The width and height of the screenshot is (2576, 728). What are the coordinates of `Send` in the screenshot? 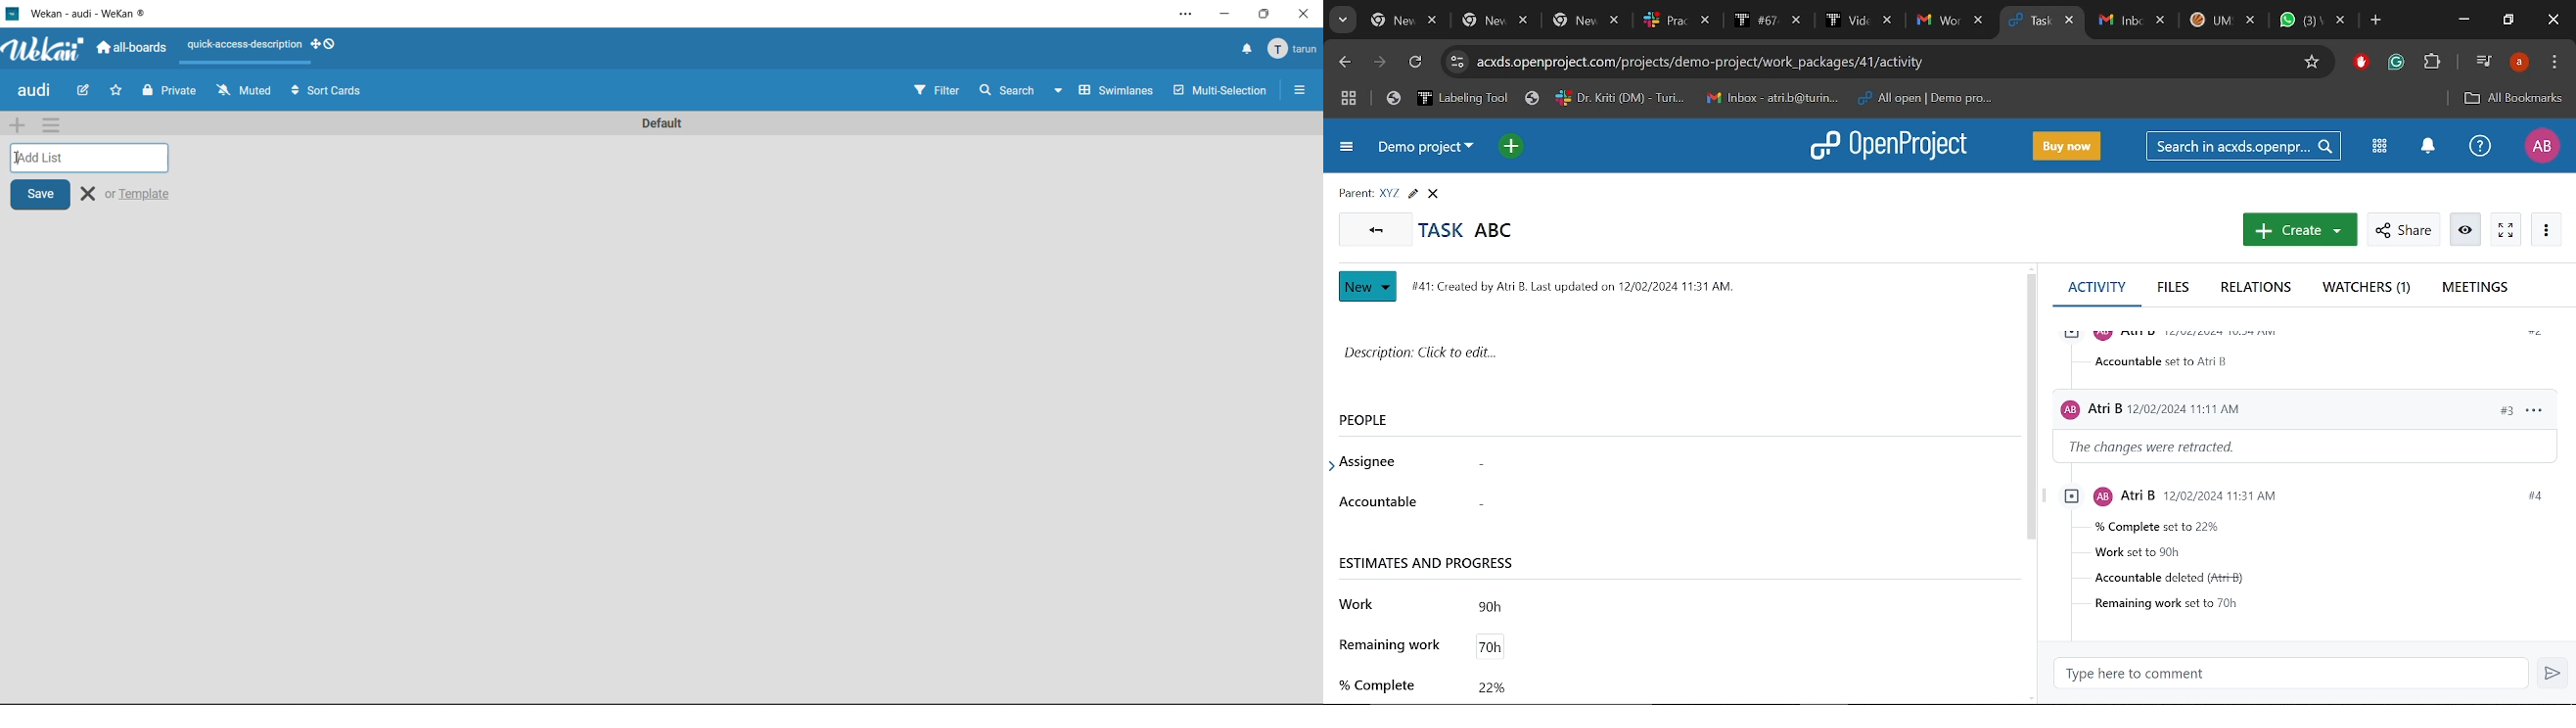 It's located at (2554, 675).